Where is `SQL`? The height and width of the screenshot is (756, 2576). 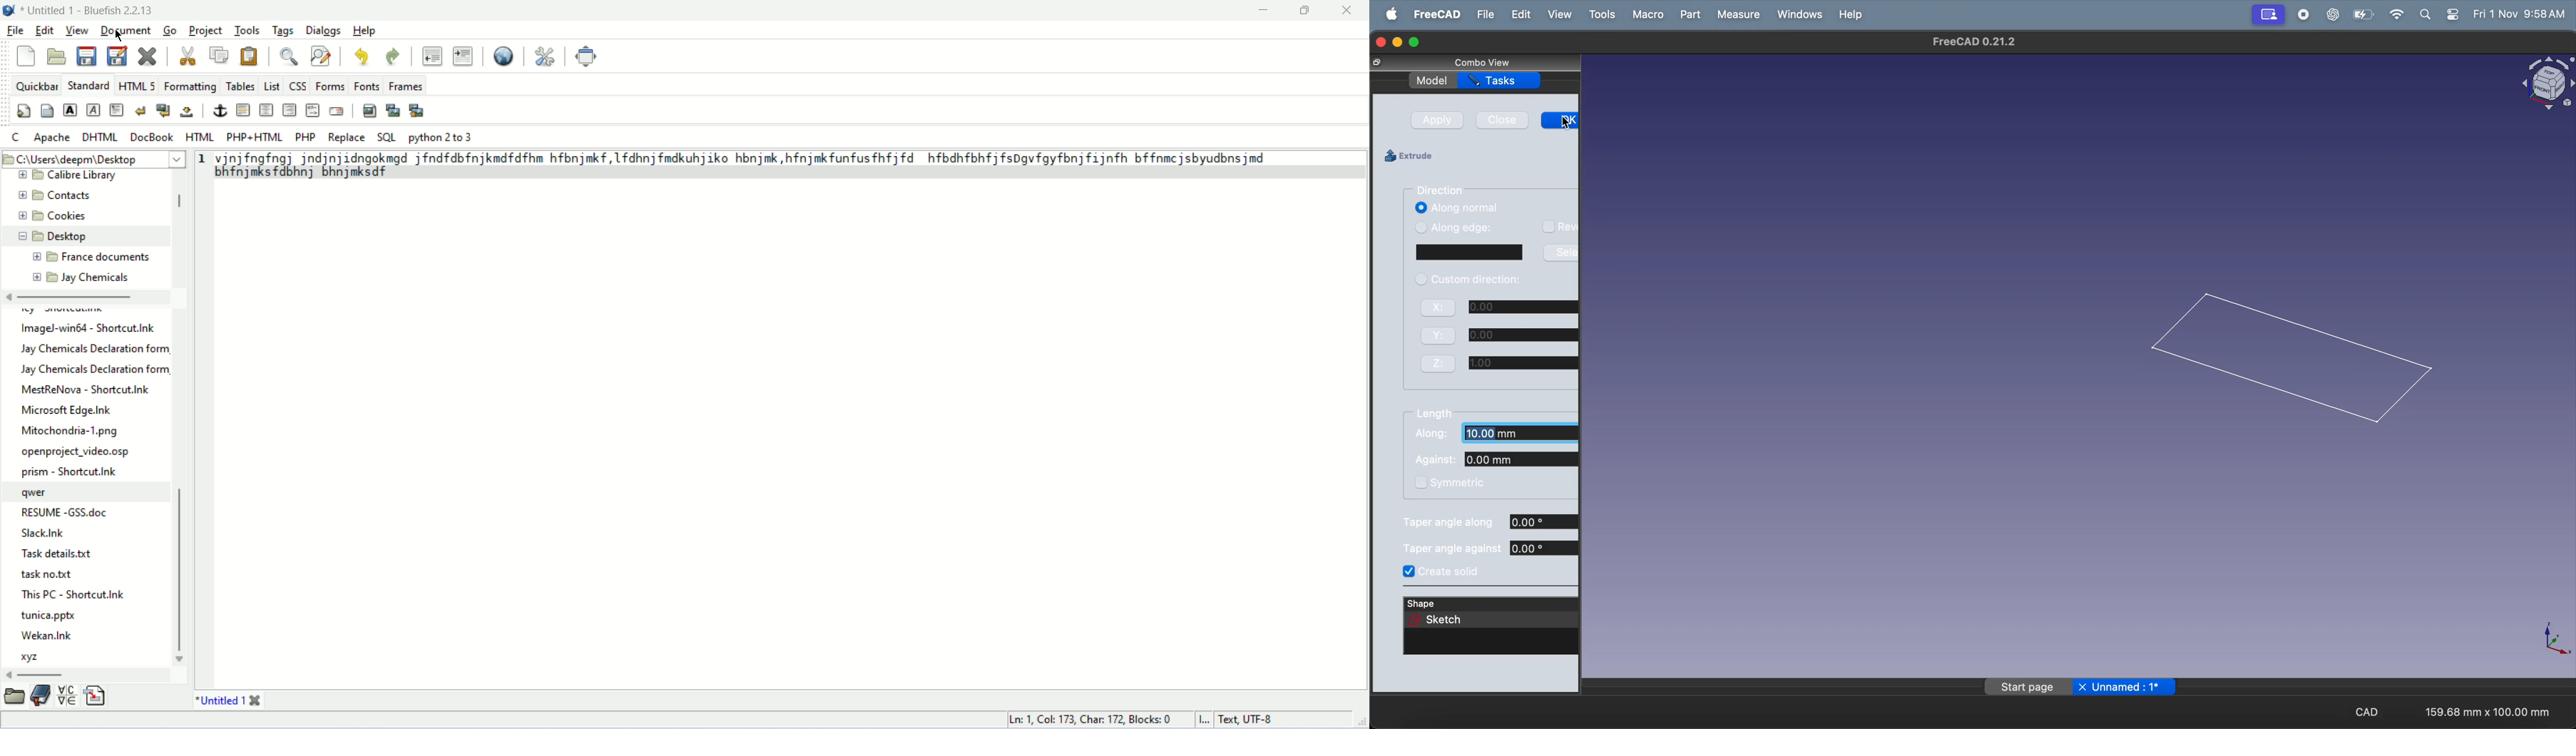
SQL is located at coordinates (387, 136).